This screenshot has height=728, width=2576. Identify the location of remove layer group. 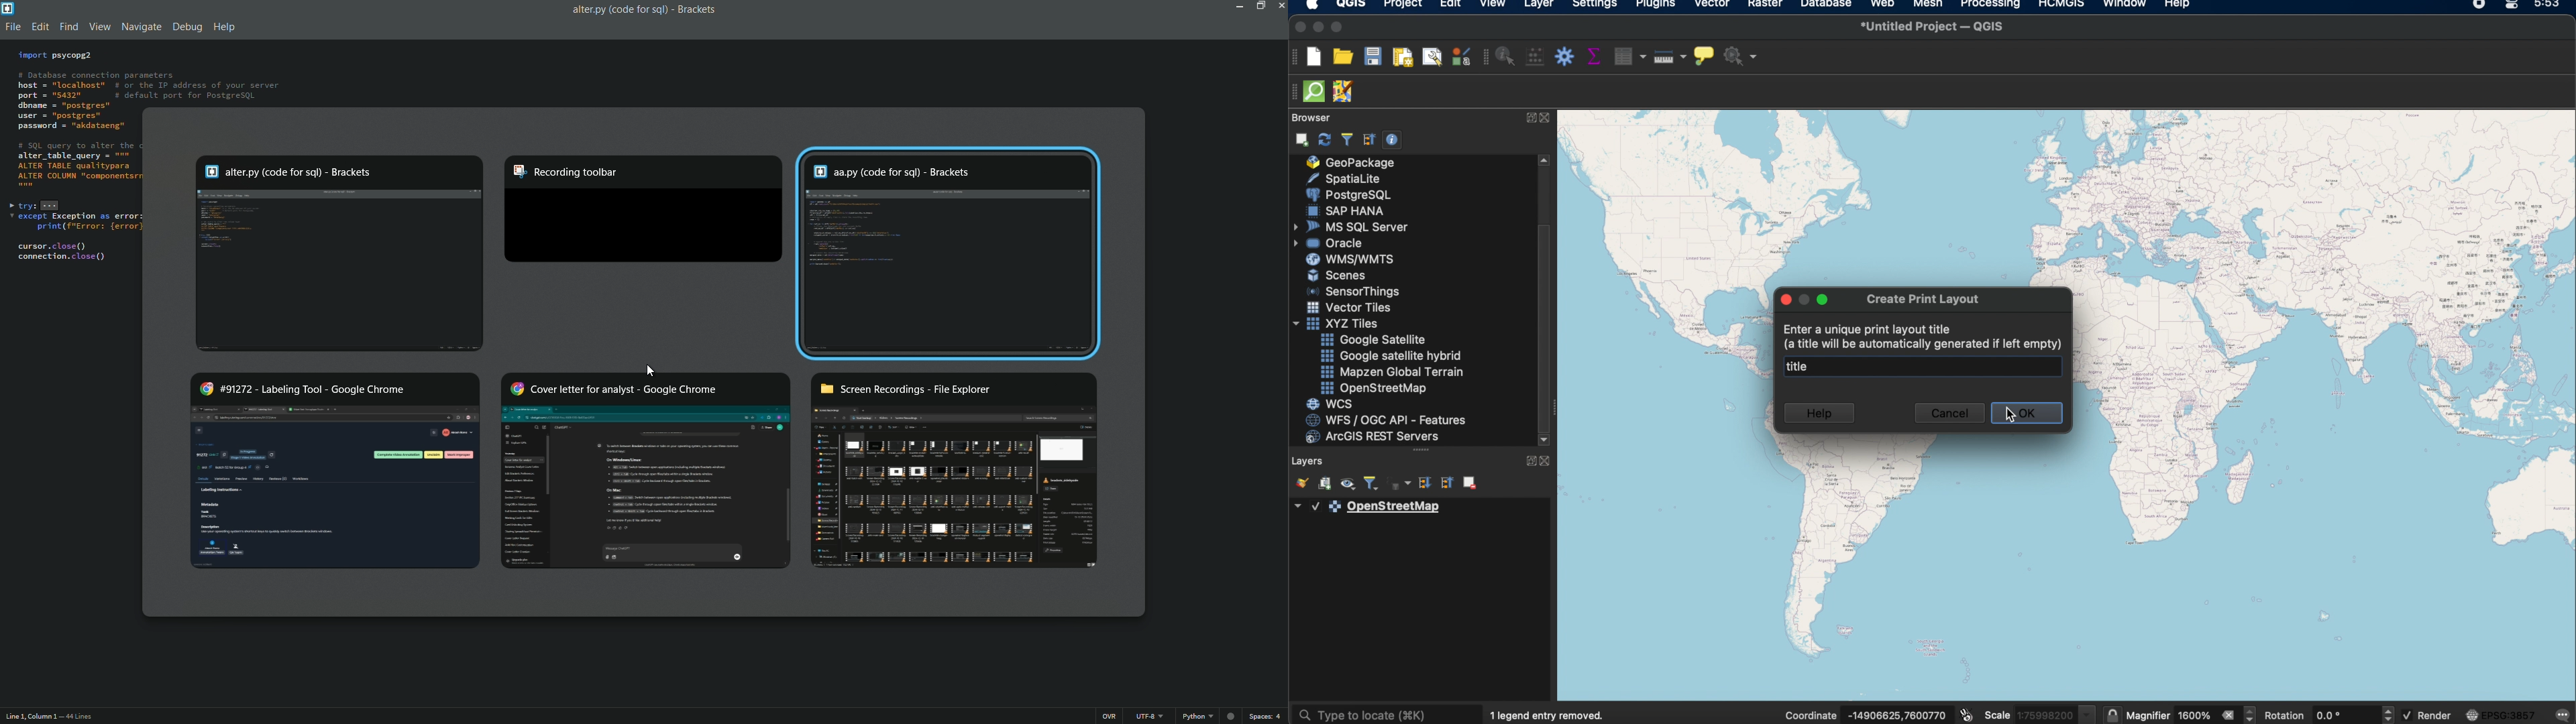
(1471, 482).